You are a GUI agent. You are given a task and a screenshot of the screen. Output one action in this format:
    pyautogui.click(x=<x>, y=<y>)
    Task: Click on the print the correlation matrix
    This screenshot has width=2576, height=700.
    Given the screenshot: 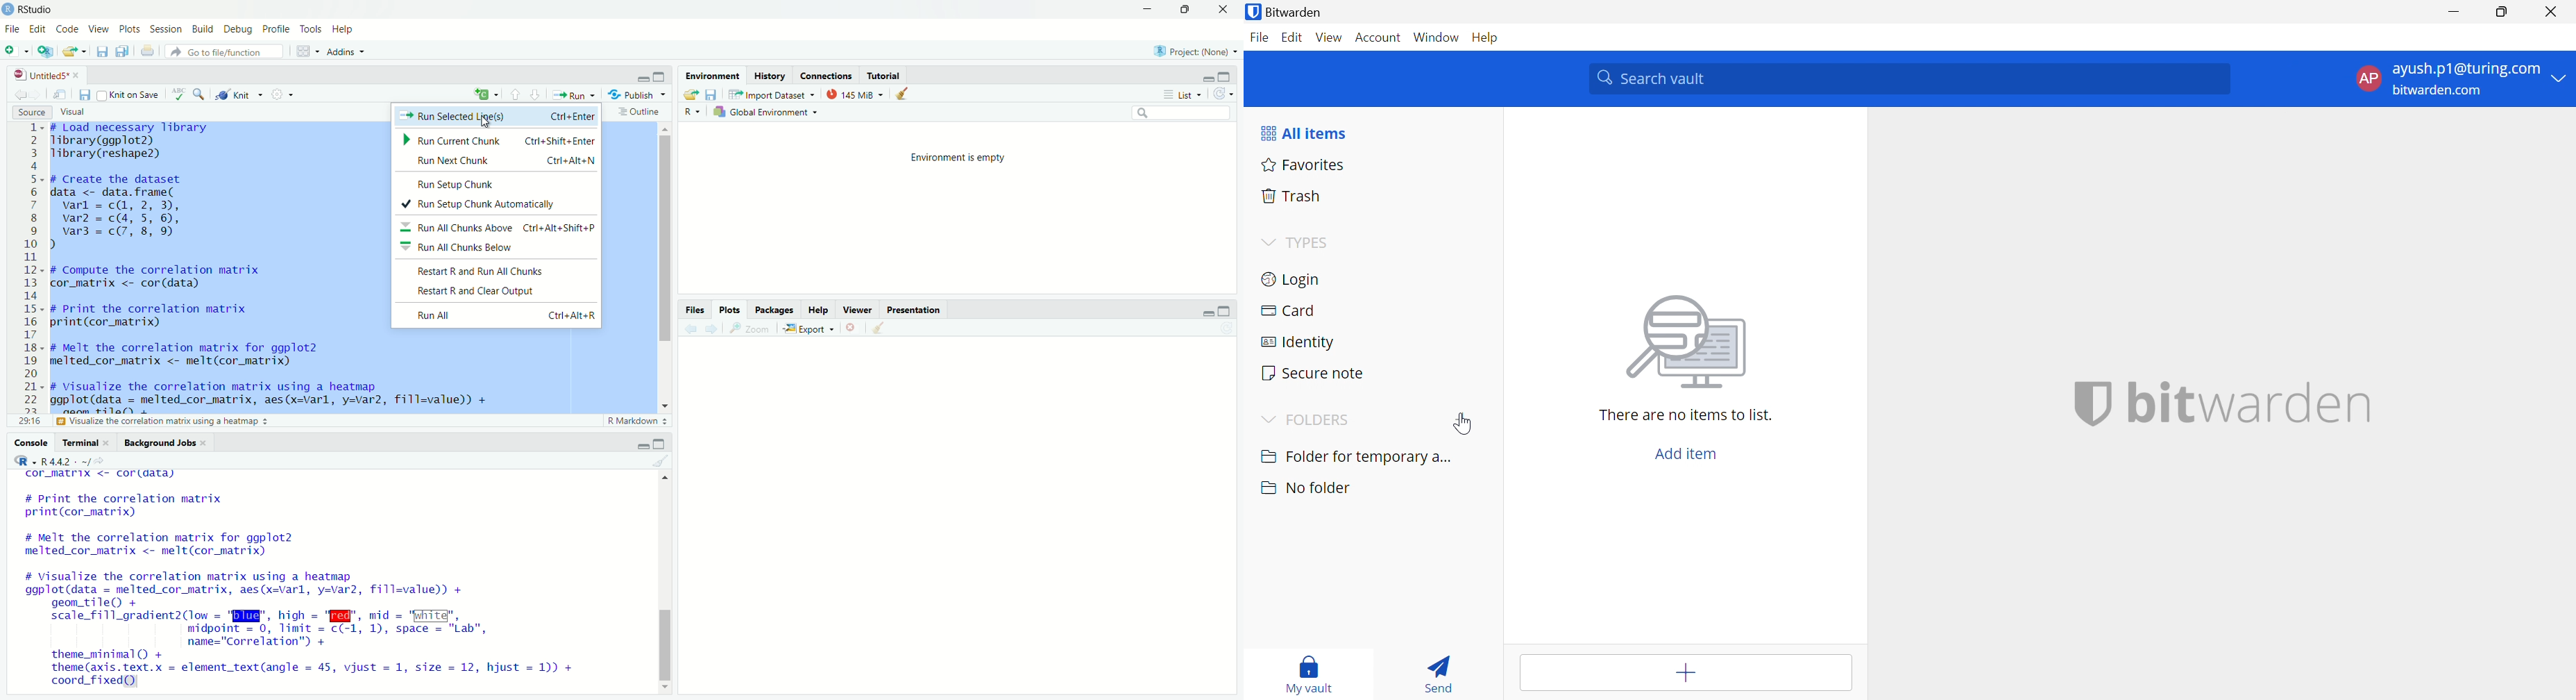 What is the action you would take?
    pyautogui.click(x=119, y=423)
    